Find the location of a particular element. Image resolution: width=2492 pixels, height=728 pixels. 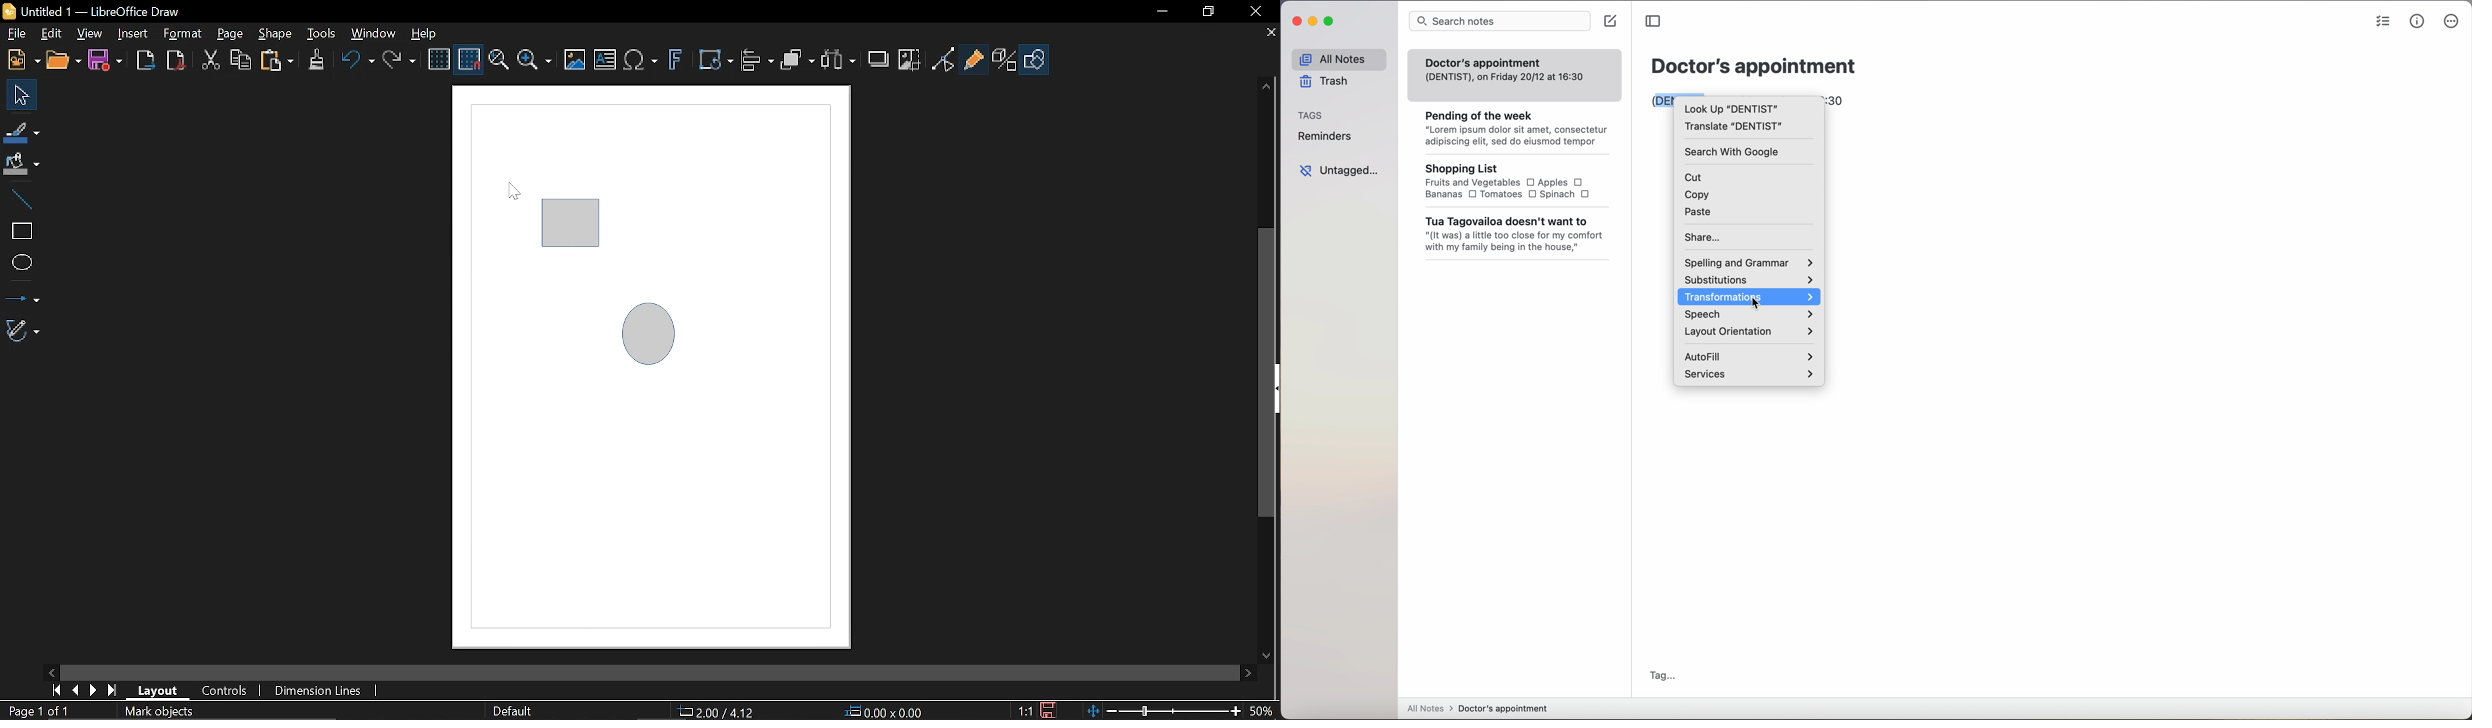

Shape is located at coordinates (275, 36).